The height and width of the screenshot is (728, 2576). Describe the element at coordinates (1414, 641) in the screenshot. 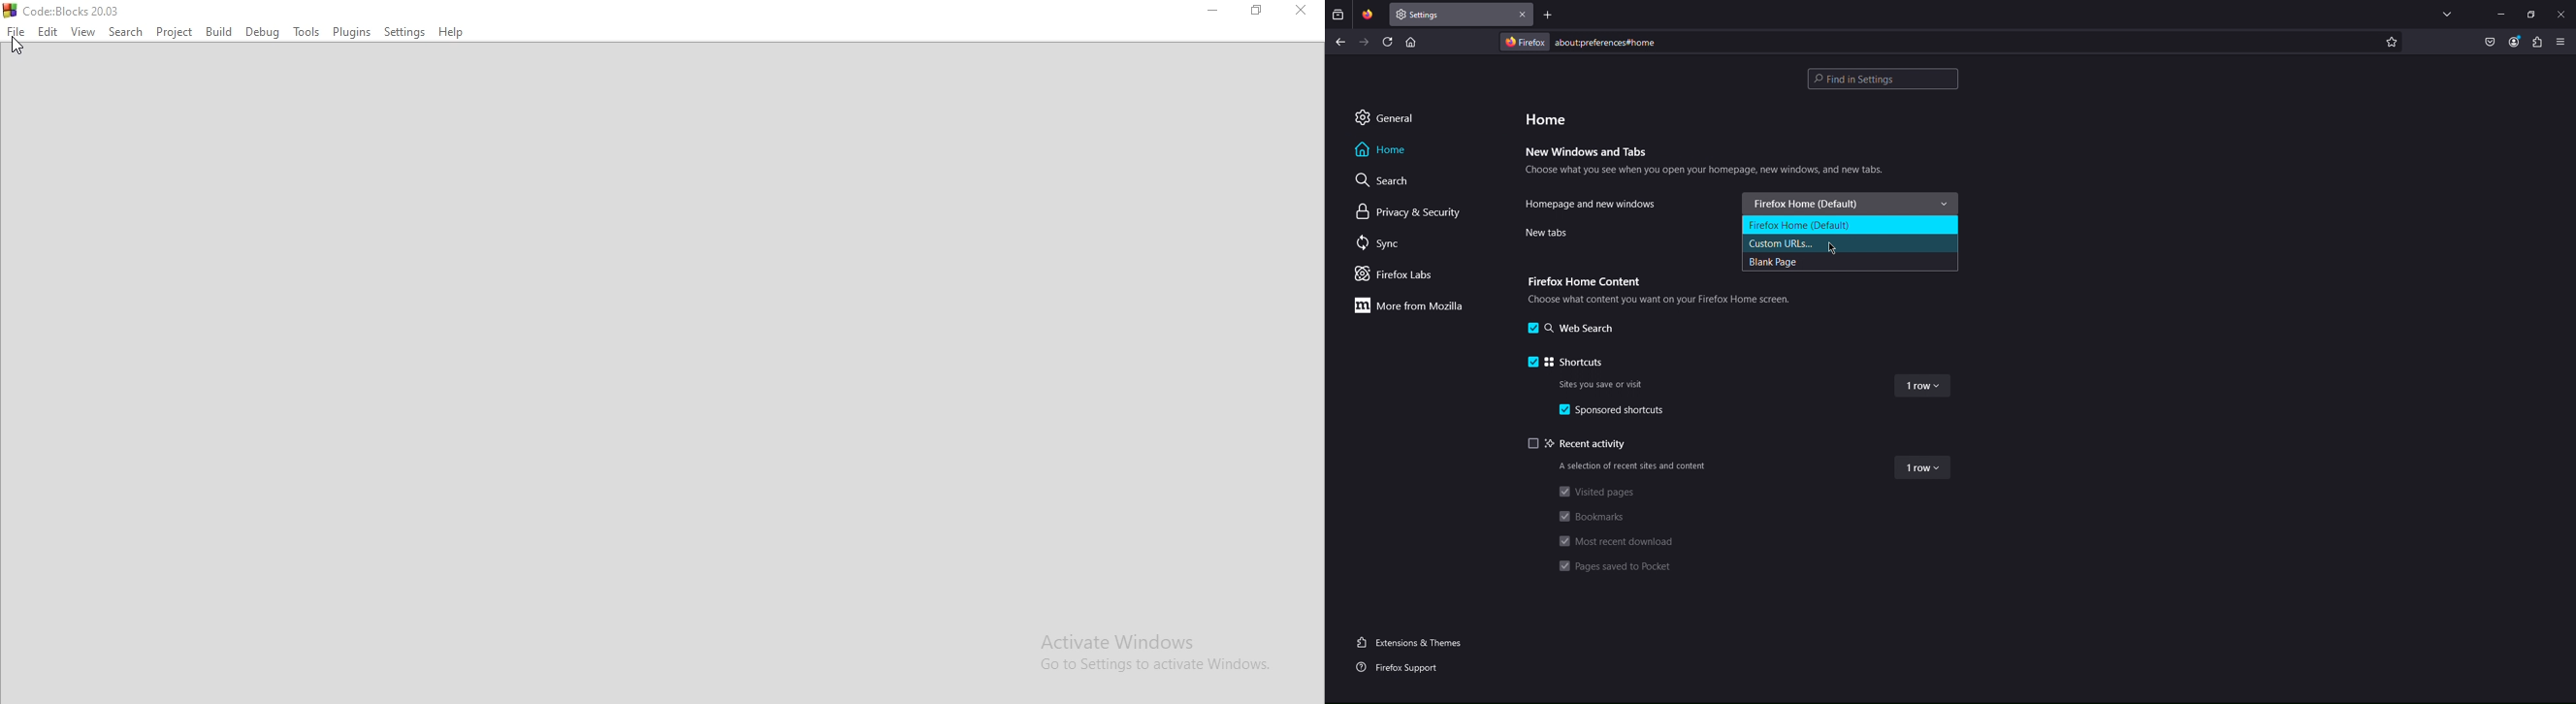

I see `Extensions and Themes` at that location.